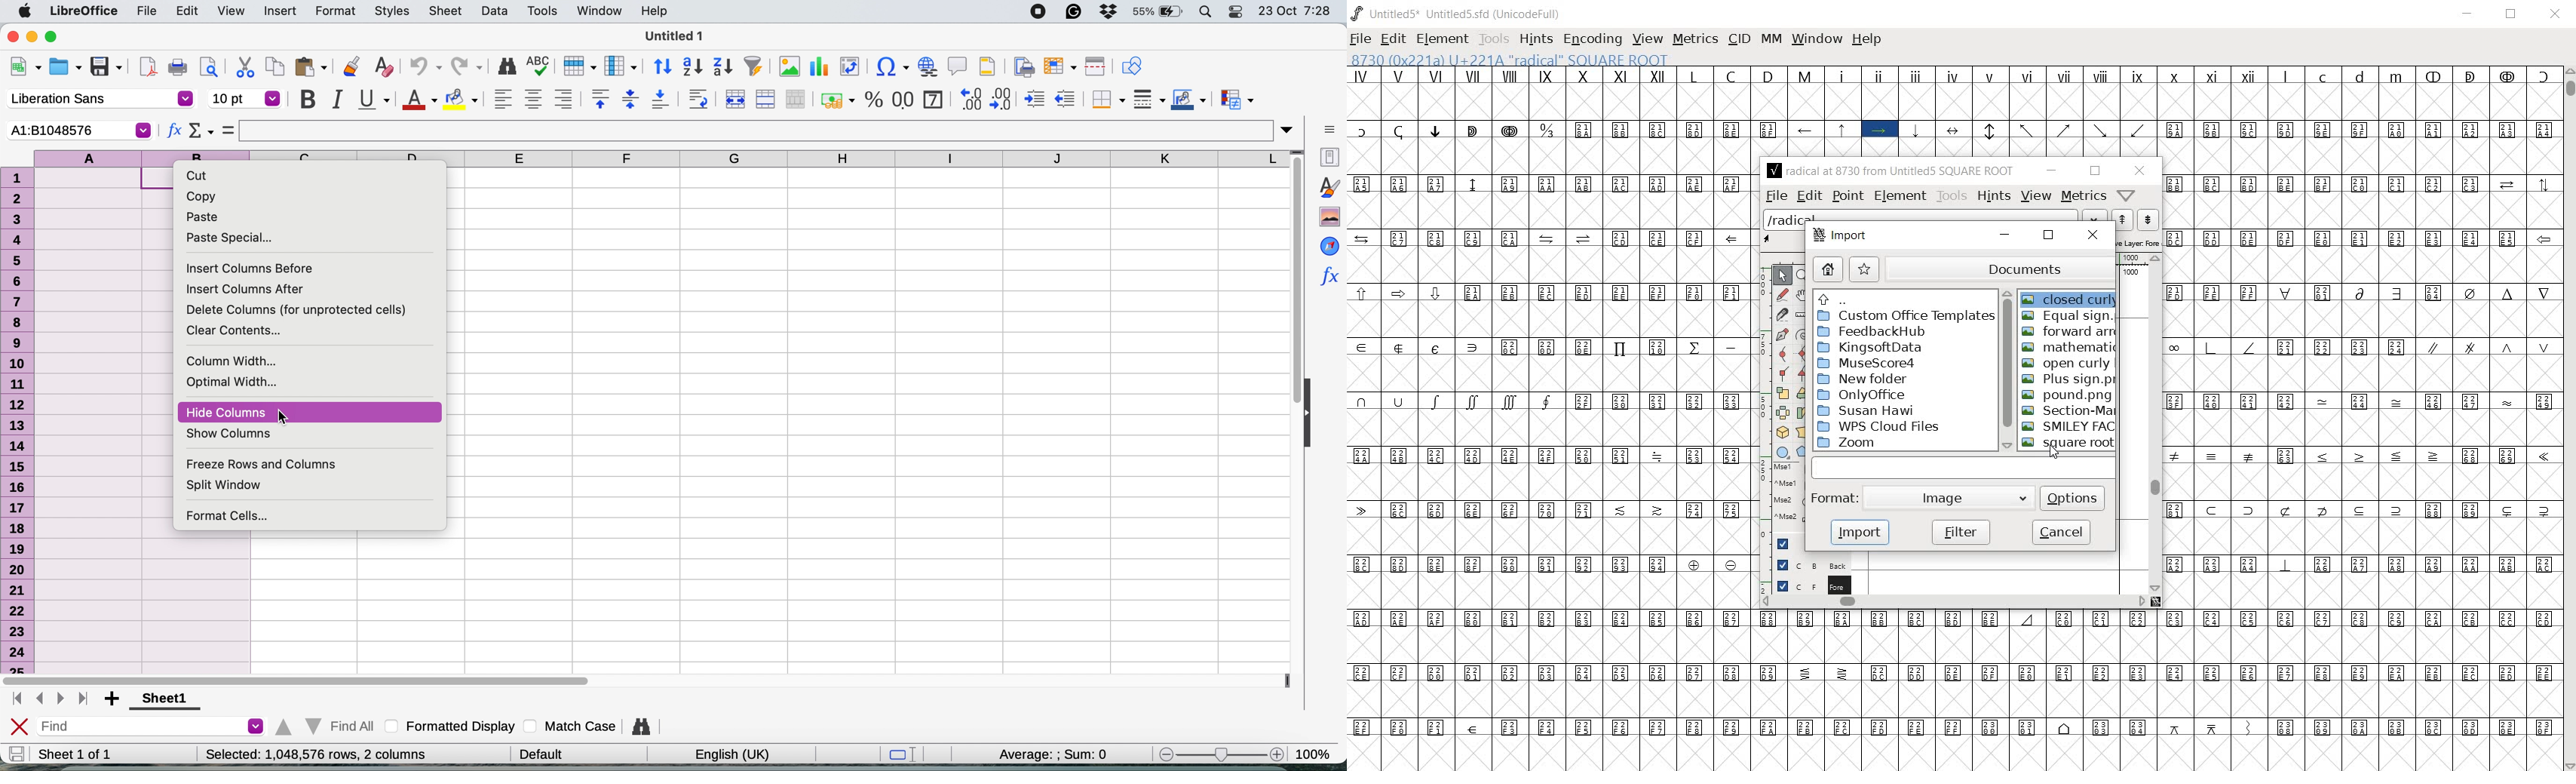 Image resolution: width=2576 pixels, height=784 pixels. What do you see at coordinates (904, 754) in the screenshot?
I see `standard selection` at bounding box center [904, 754].